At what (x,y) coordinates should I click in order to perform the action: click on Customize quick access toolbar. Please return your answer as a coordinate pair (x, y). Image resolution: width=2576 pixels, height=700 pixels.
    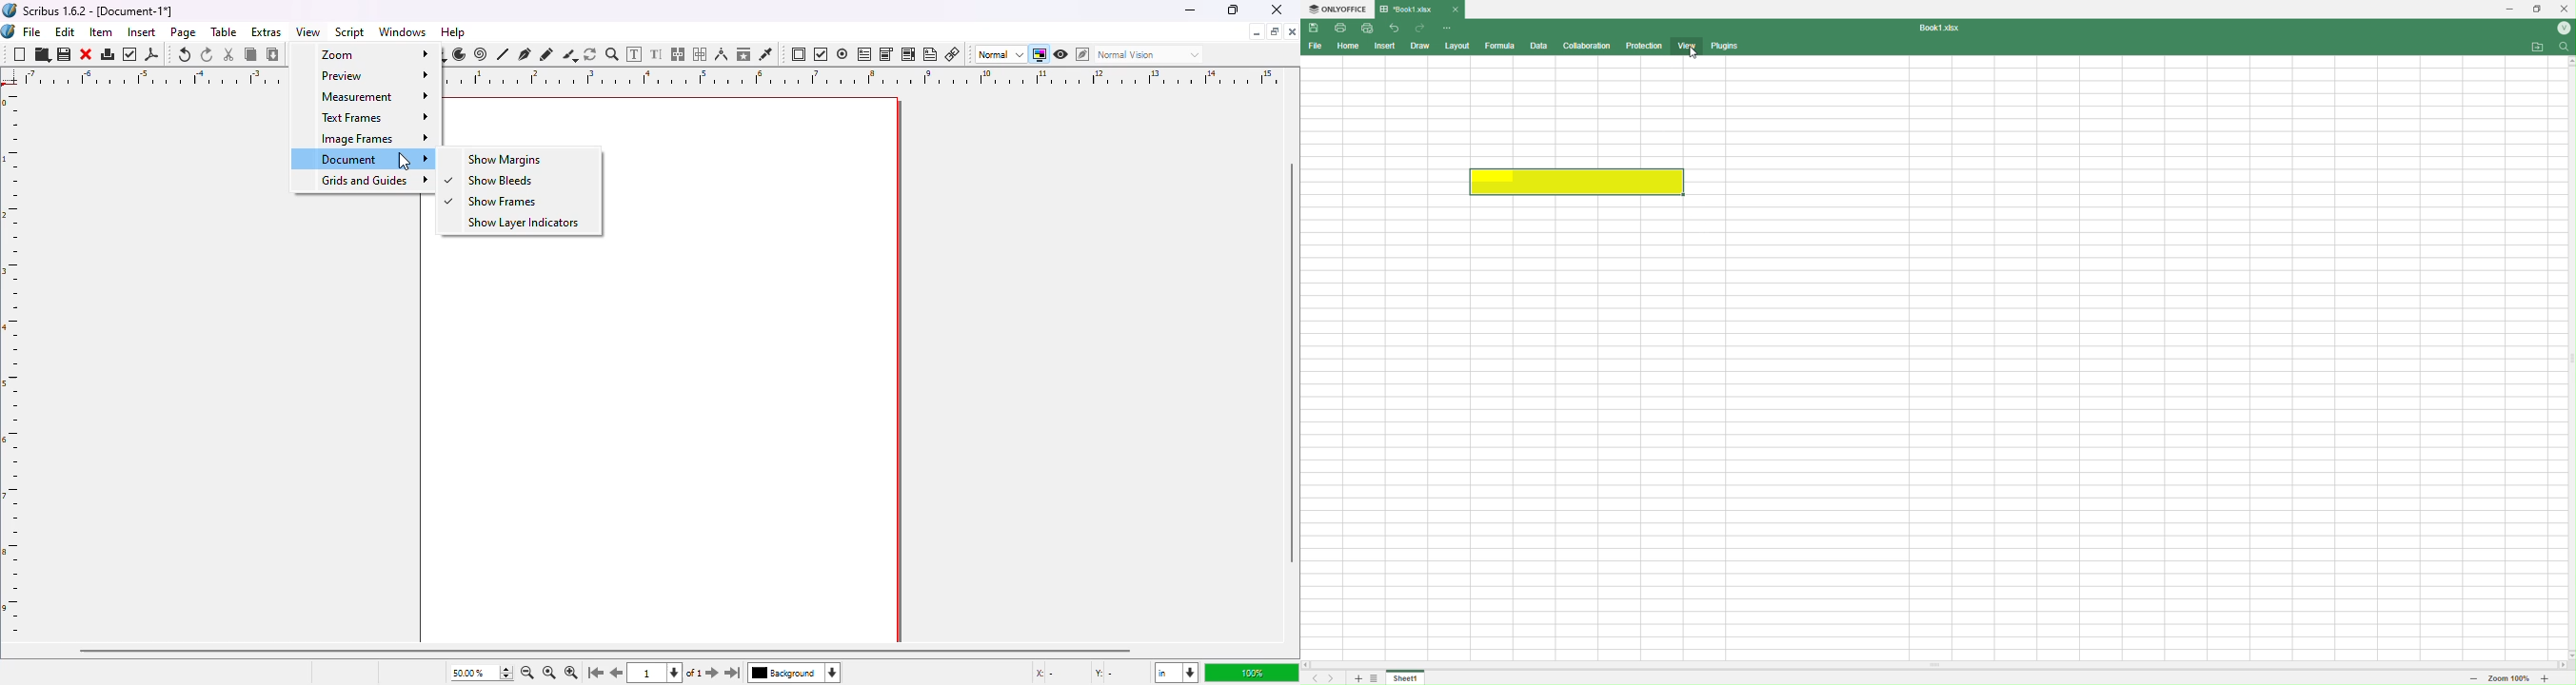
    Looking at the image, I should click on (1447, 28).